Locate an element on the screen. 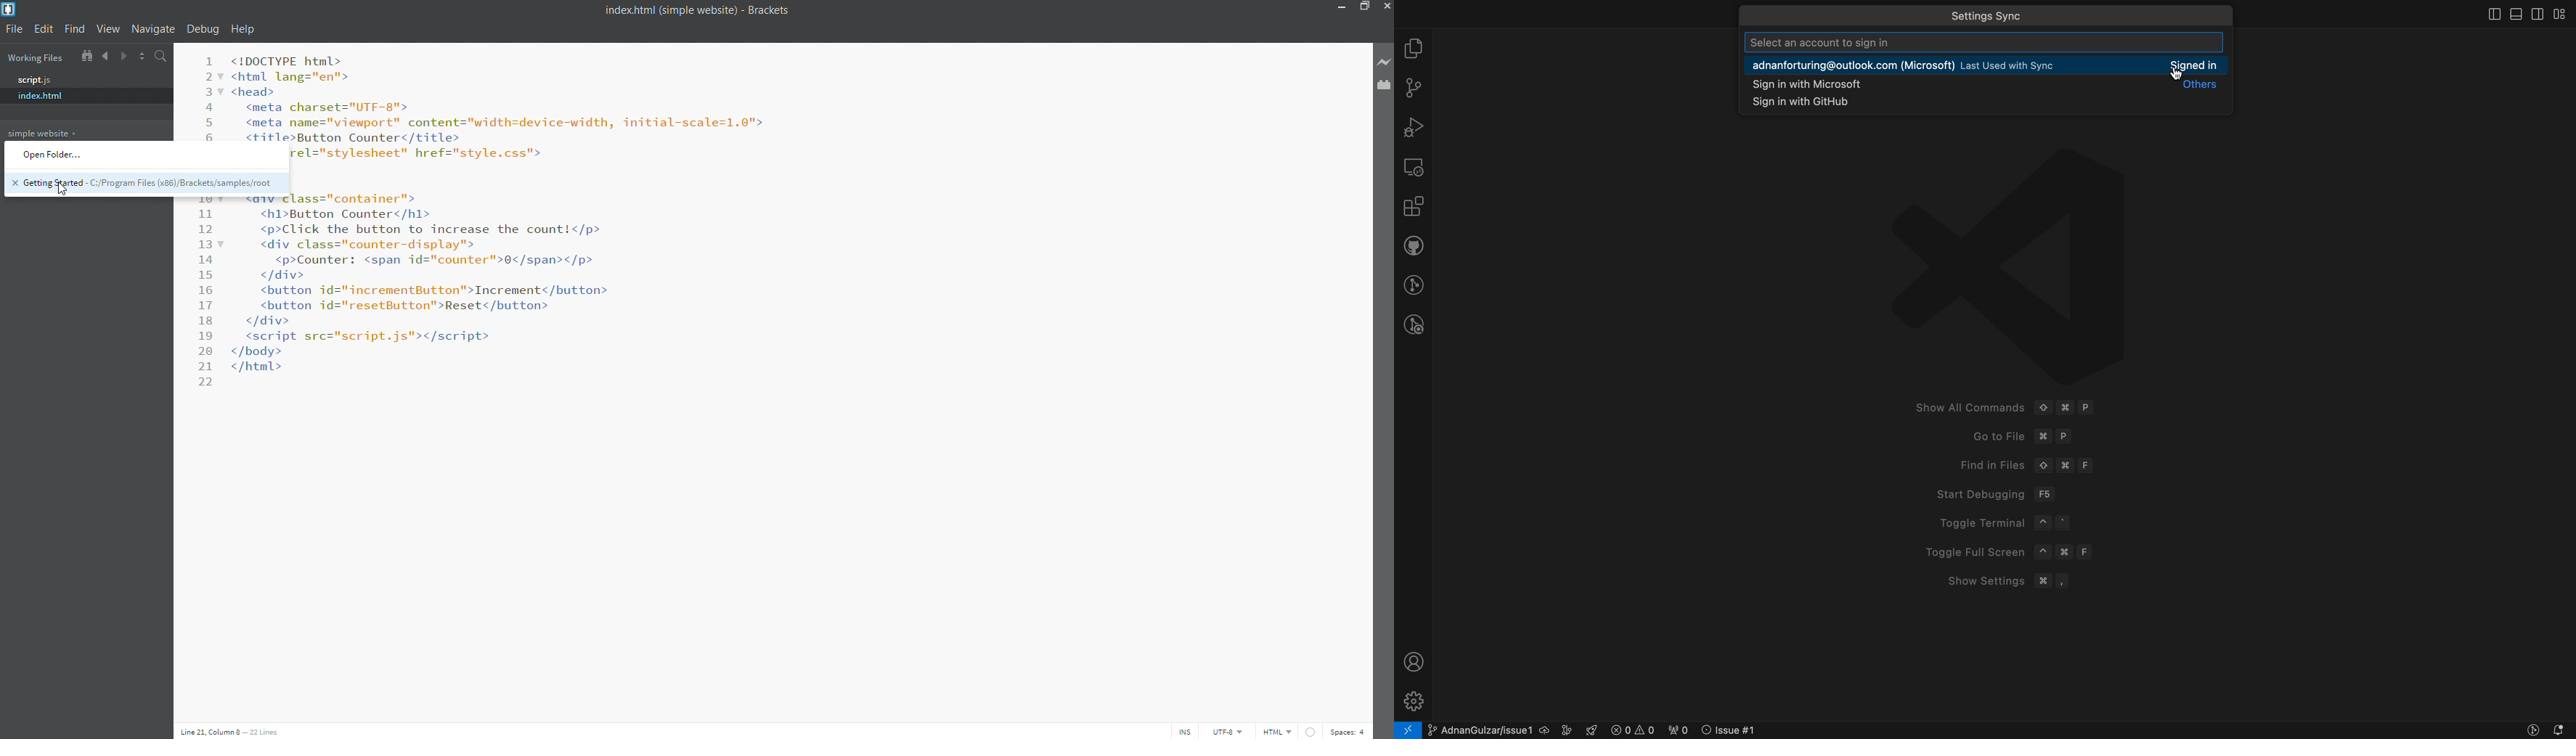 Image resolution: width=2576 pixels, height=756 pixels. cursor is located at coordinates (2178, 76).